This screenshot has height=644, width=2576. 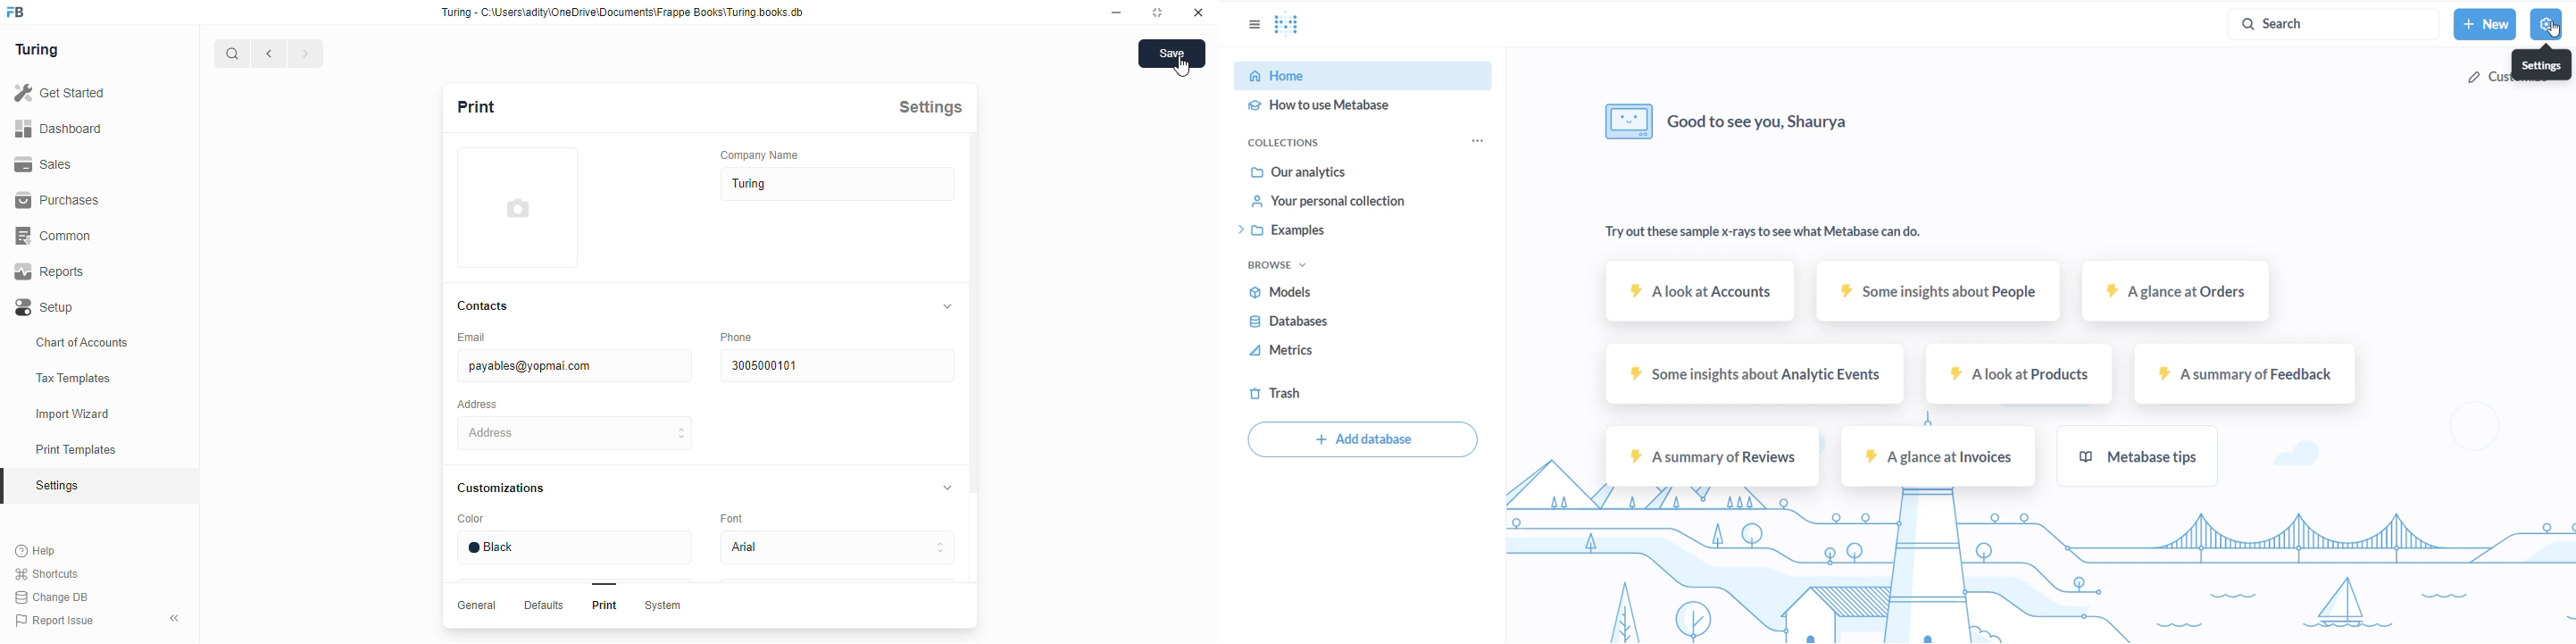 I want to click on TEXT, so click(x=1807, y=127).